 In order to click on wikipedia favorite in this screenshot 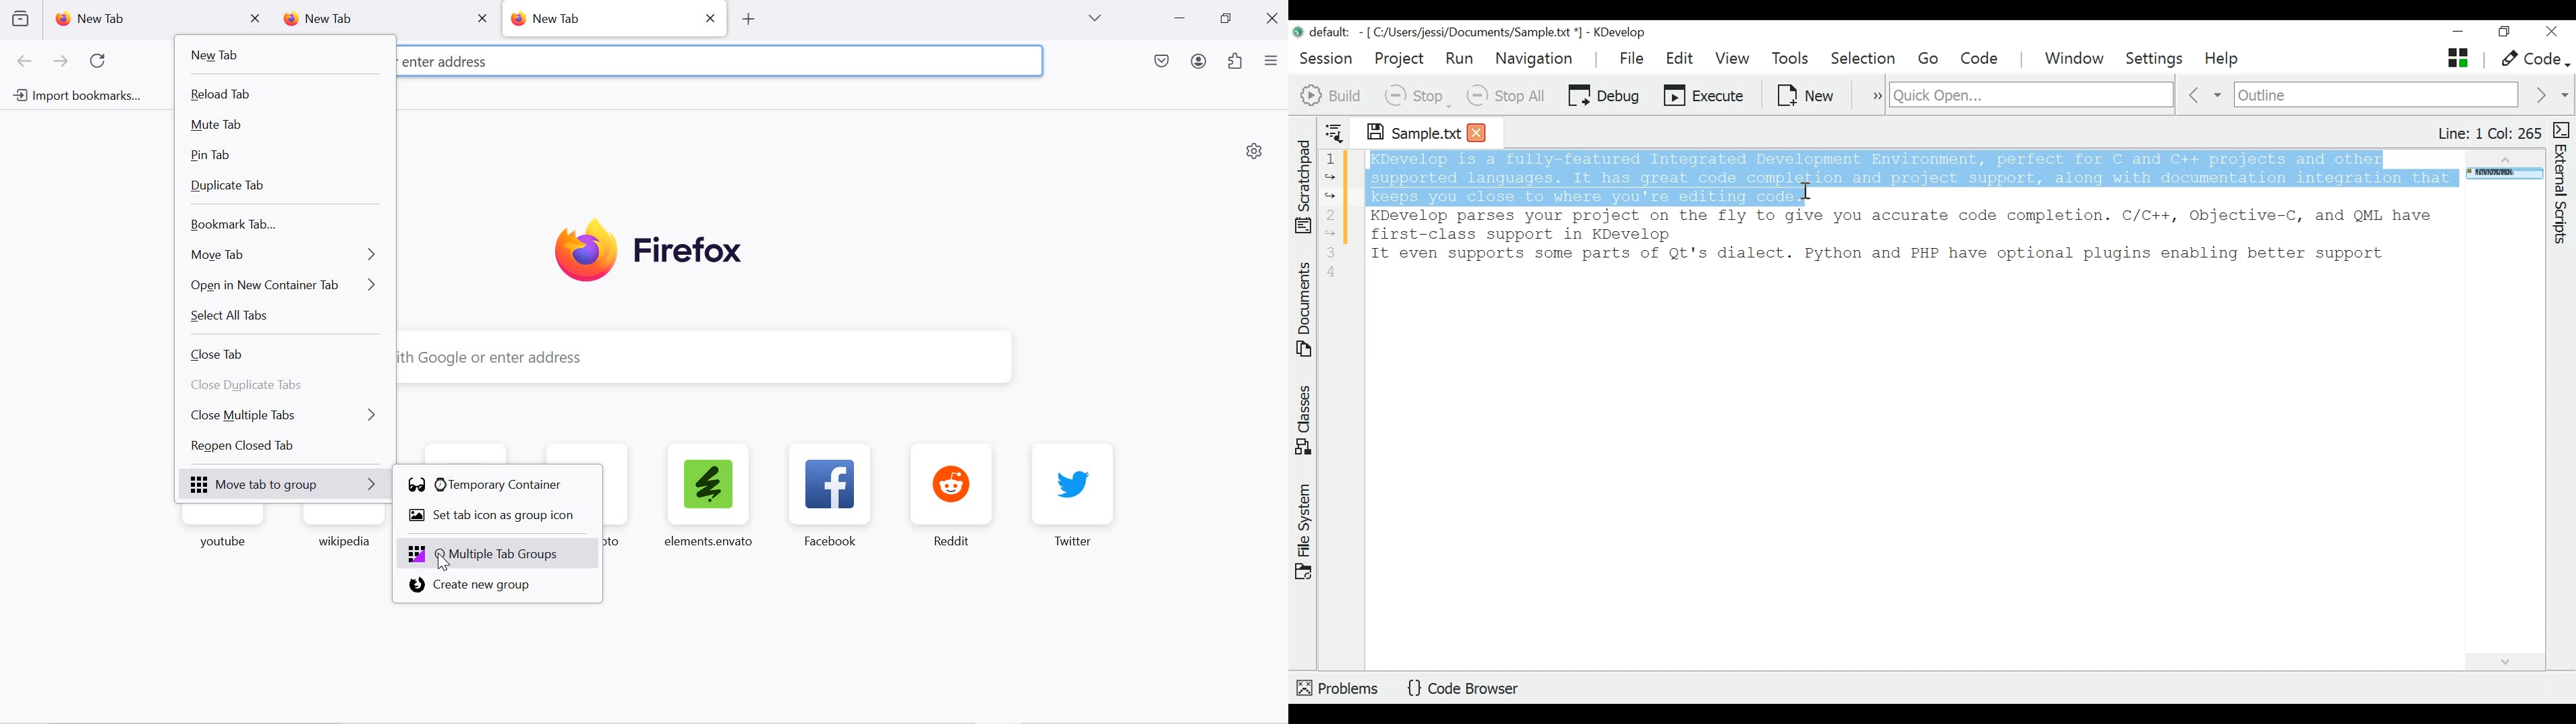, I will do `click(342, 532)`.